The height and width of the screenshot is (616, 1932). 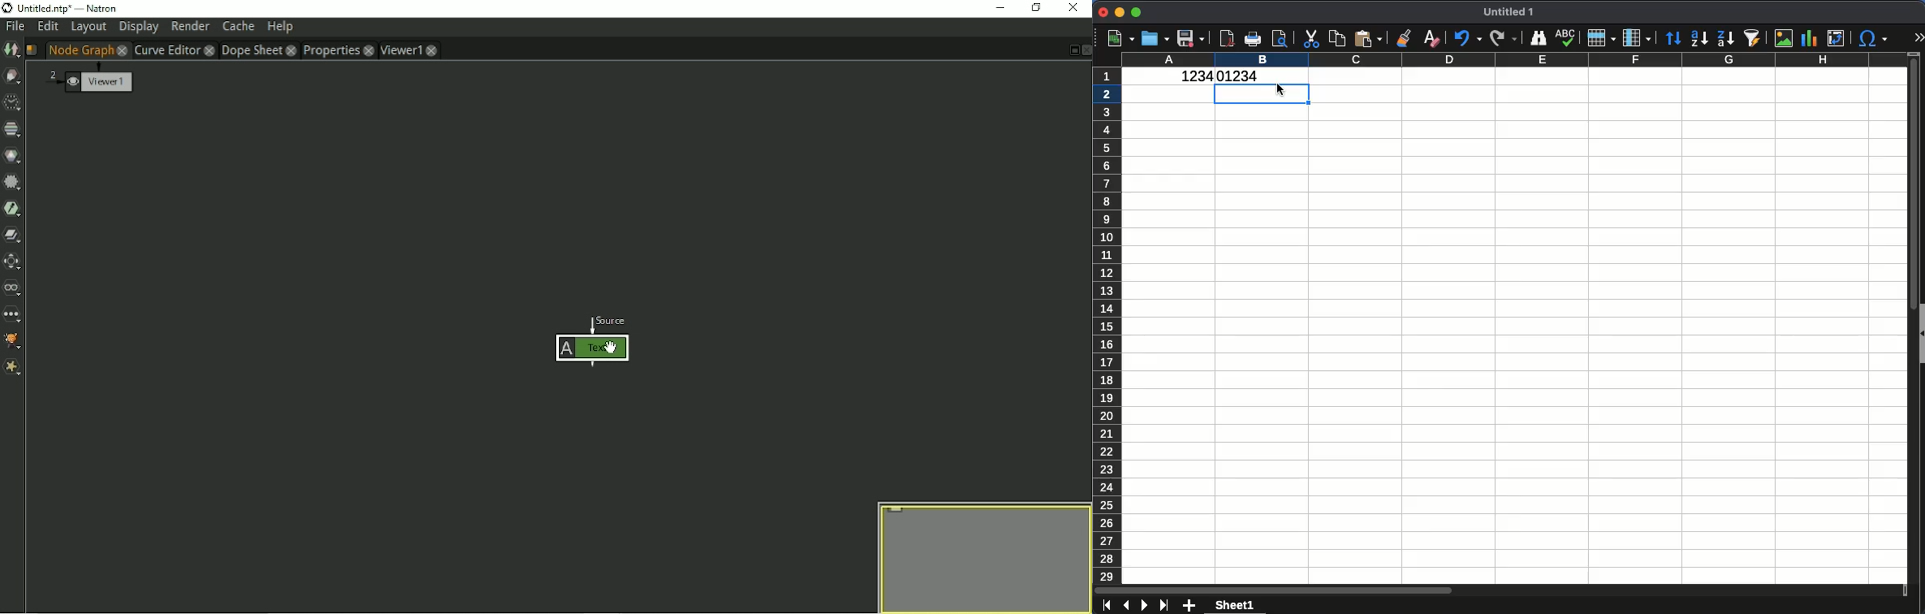 I want to click on next sheet, so click(x=1143, y=606).